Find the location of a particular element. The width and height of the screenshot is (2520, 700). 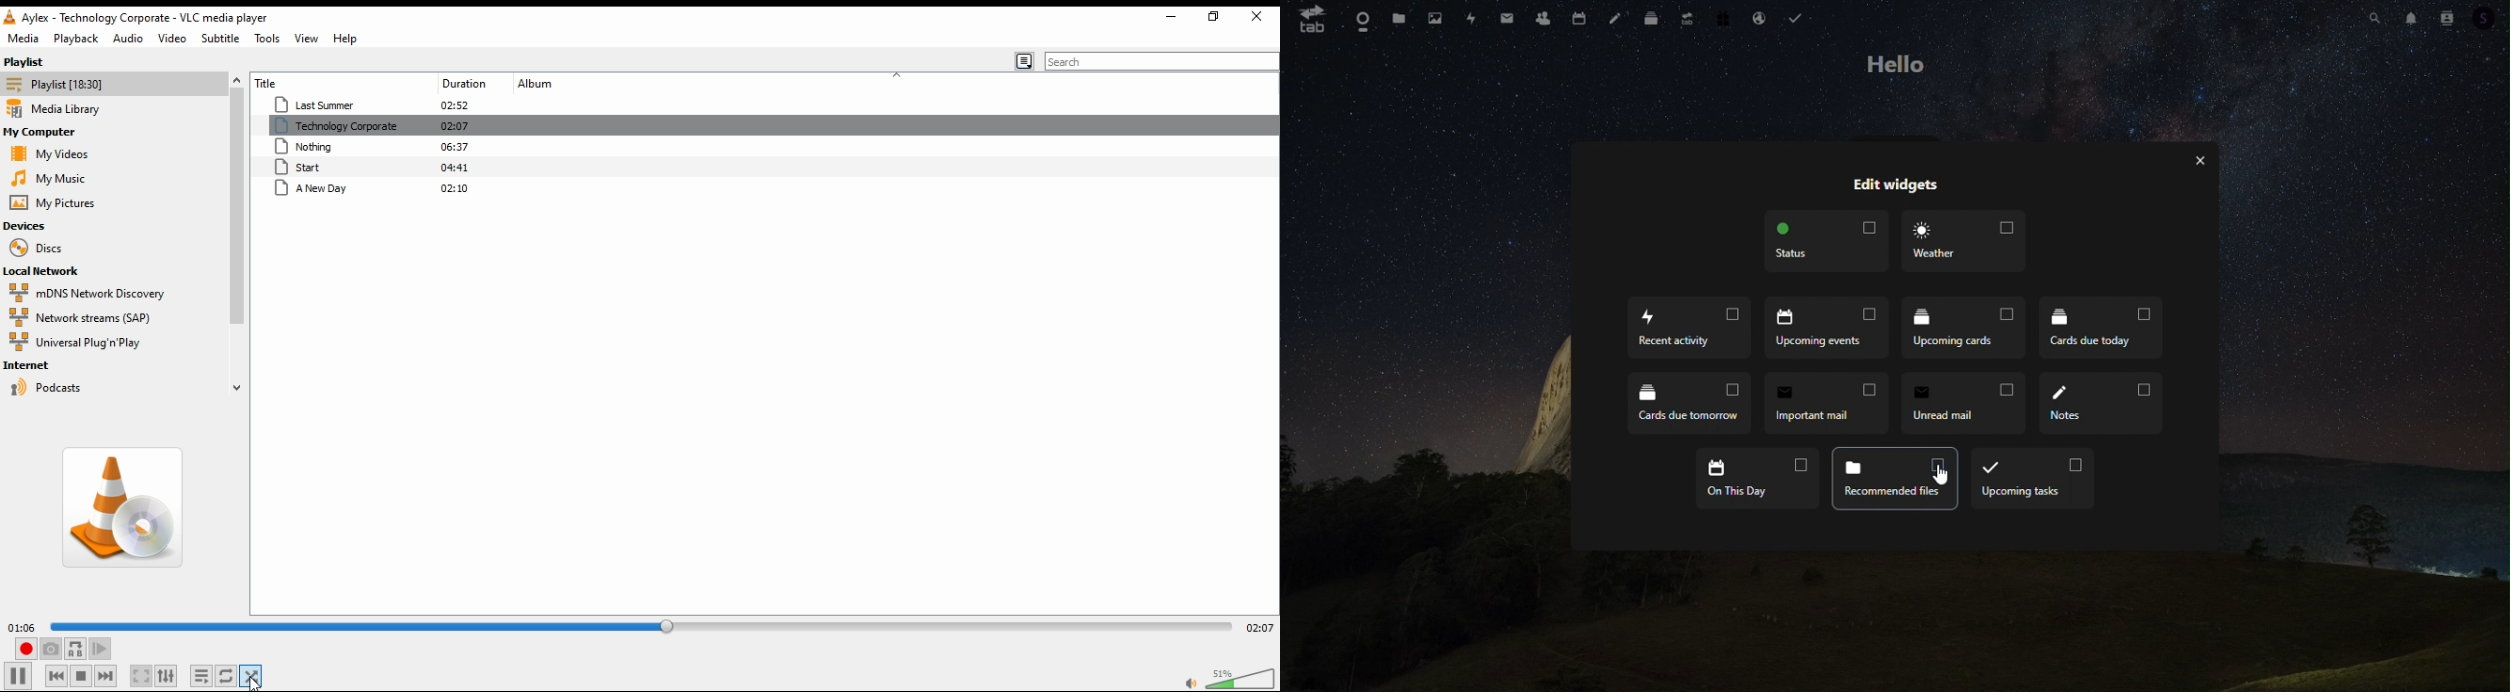

internet is located at coordinates (30, 364).